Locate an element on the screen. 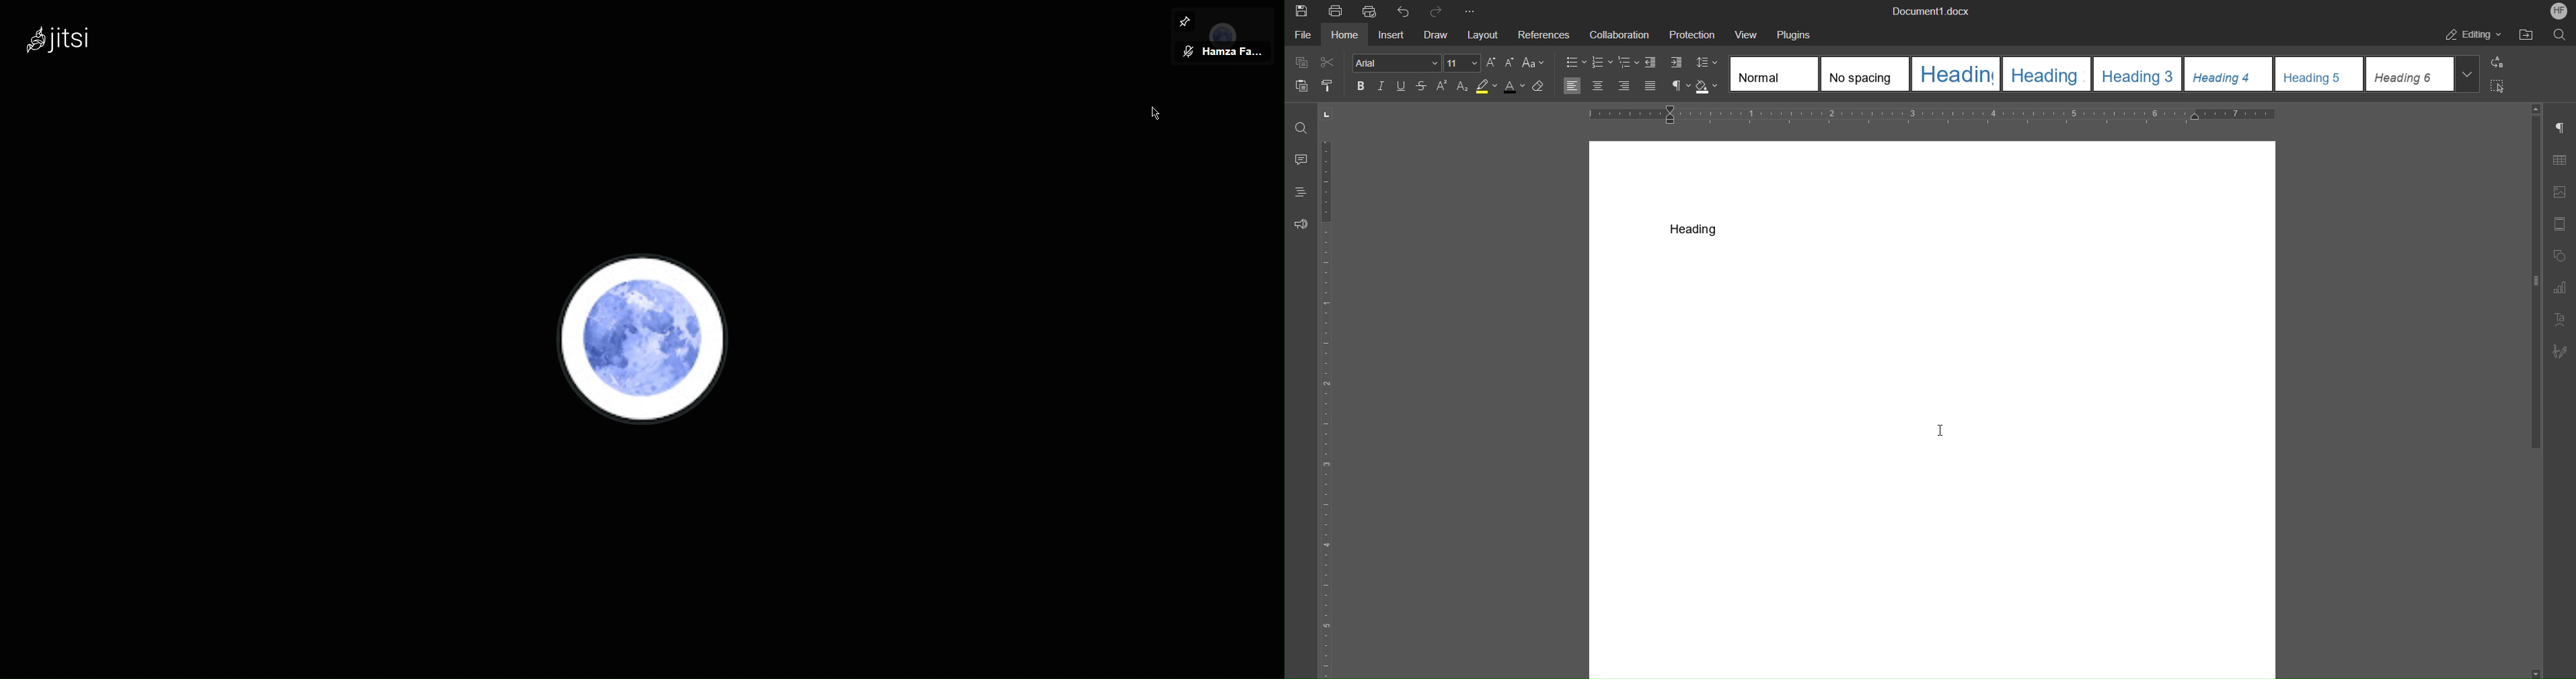  arial is located at coordinates (1398, 63).